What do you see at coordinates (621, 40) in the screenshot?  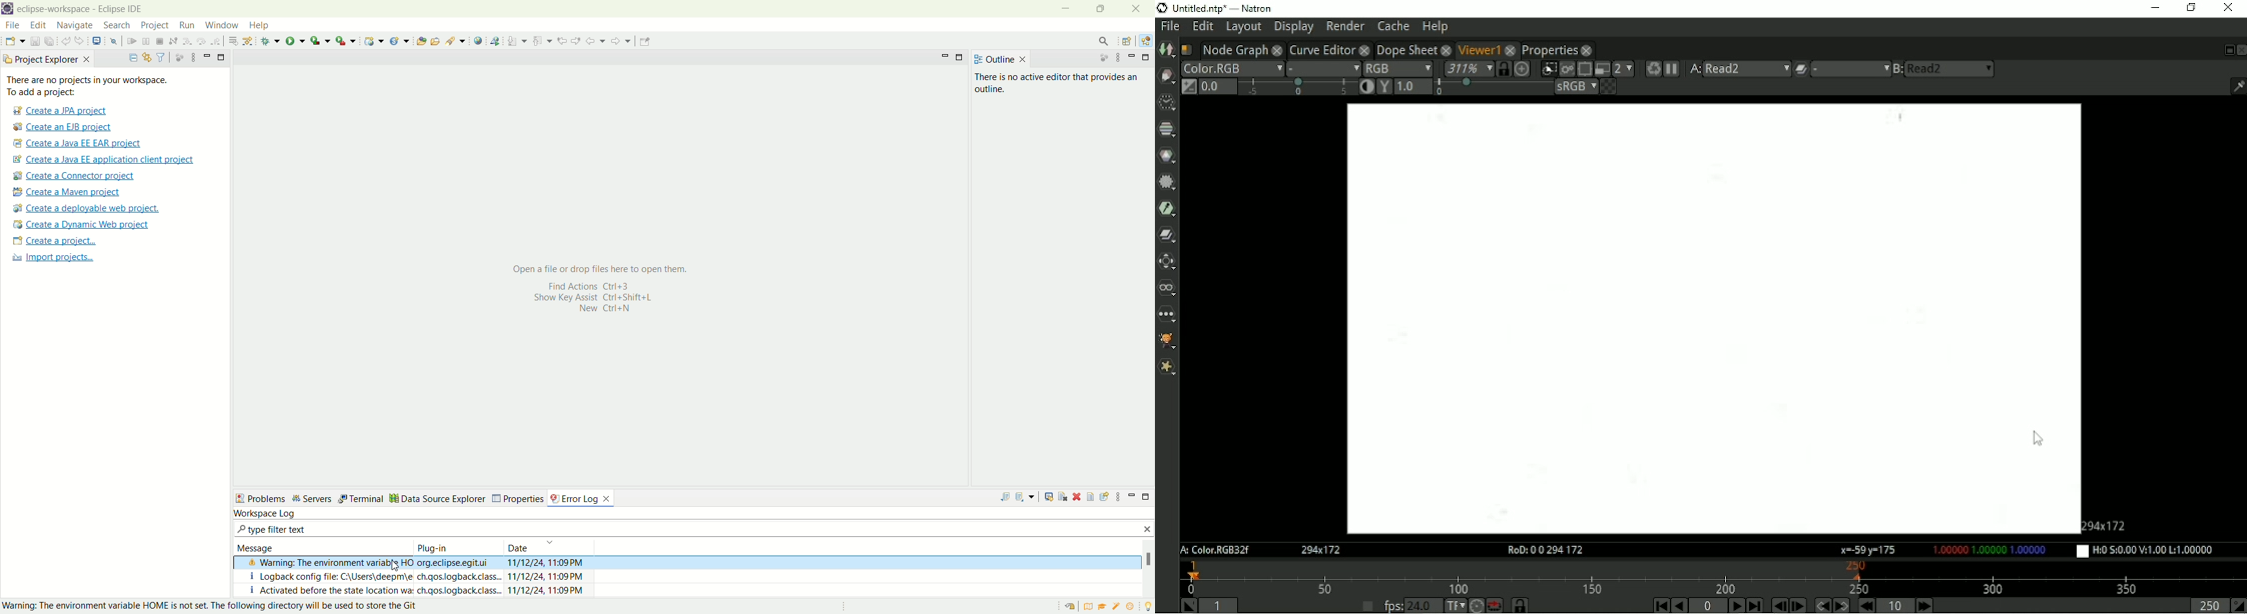 I see `forward` at bounding box center [621, 40].